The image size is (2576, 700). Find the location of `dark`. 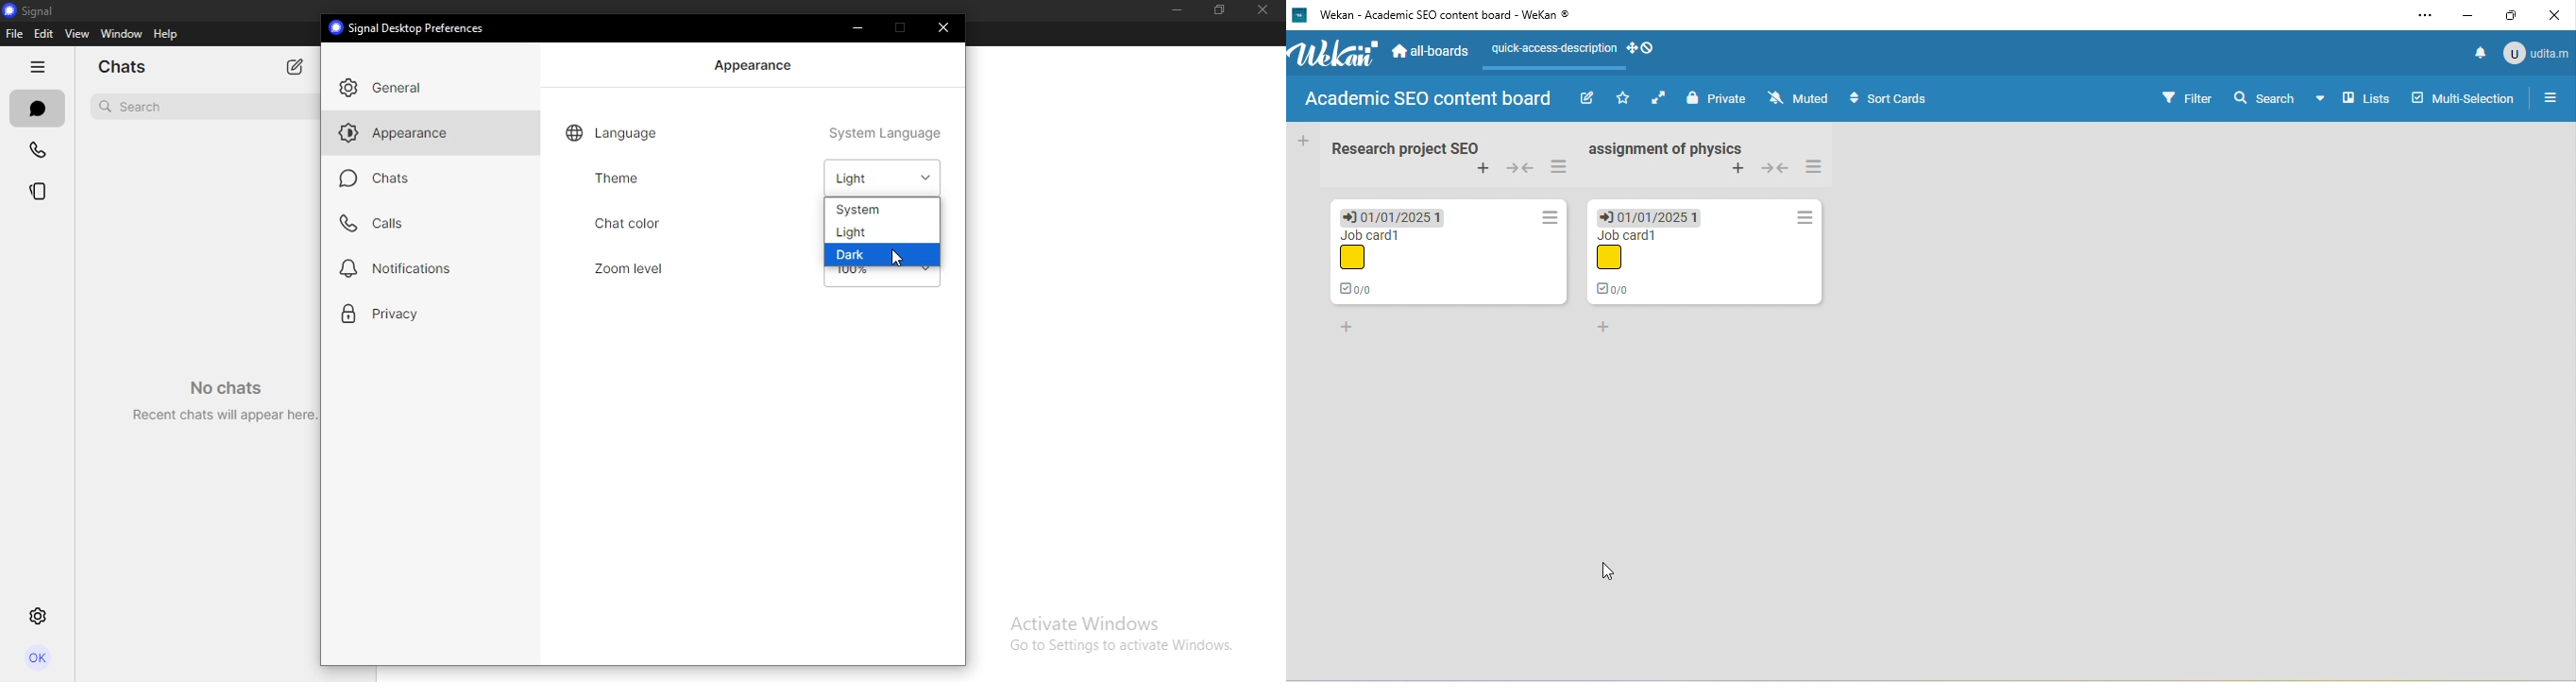

dark is located at coordinates (857, 255).